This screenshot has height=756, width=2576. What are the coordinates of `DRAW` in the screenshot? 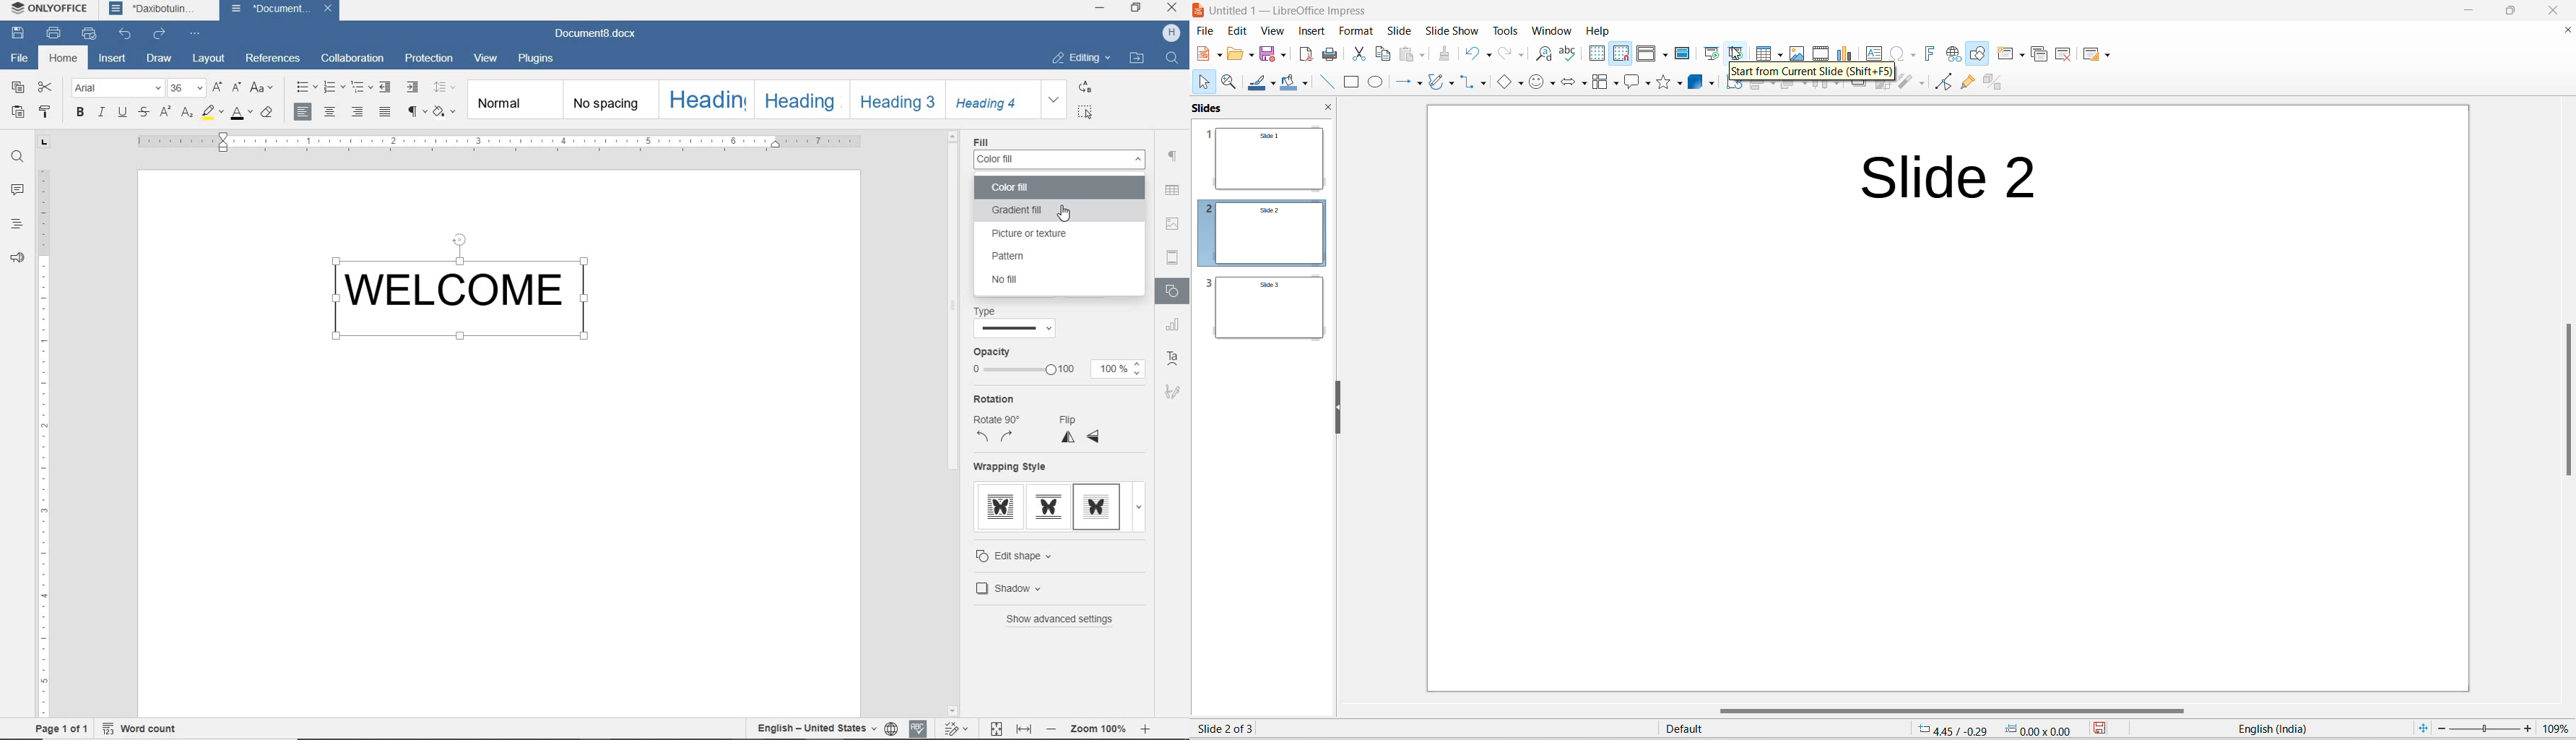 It's located at (159, 60).